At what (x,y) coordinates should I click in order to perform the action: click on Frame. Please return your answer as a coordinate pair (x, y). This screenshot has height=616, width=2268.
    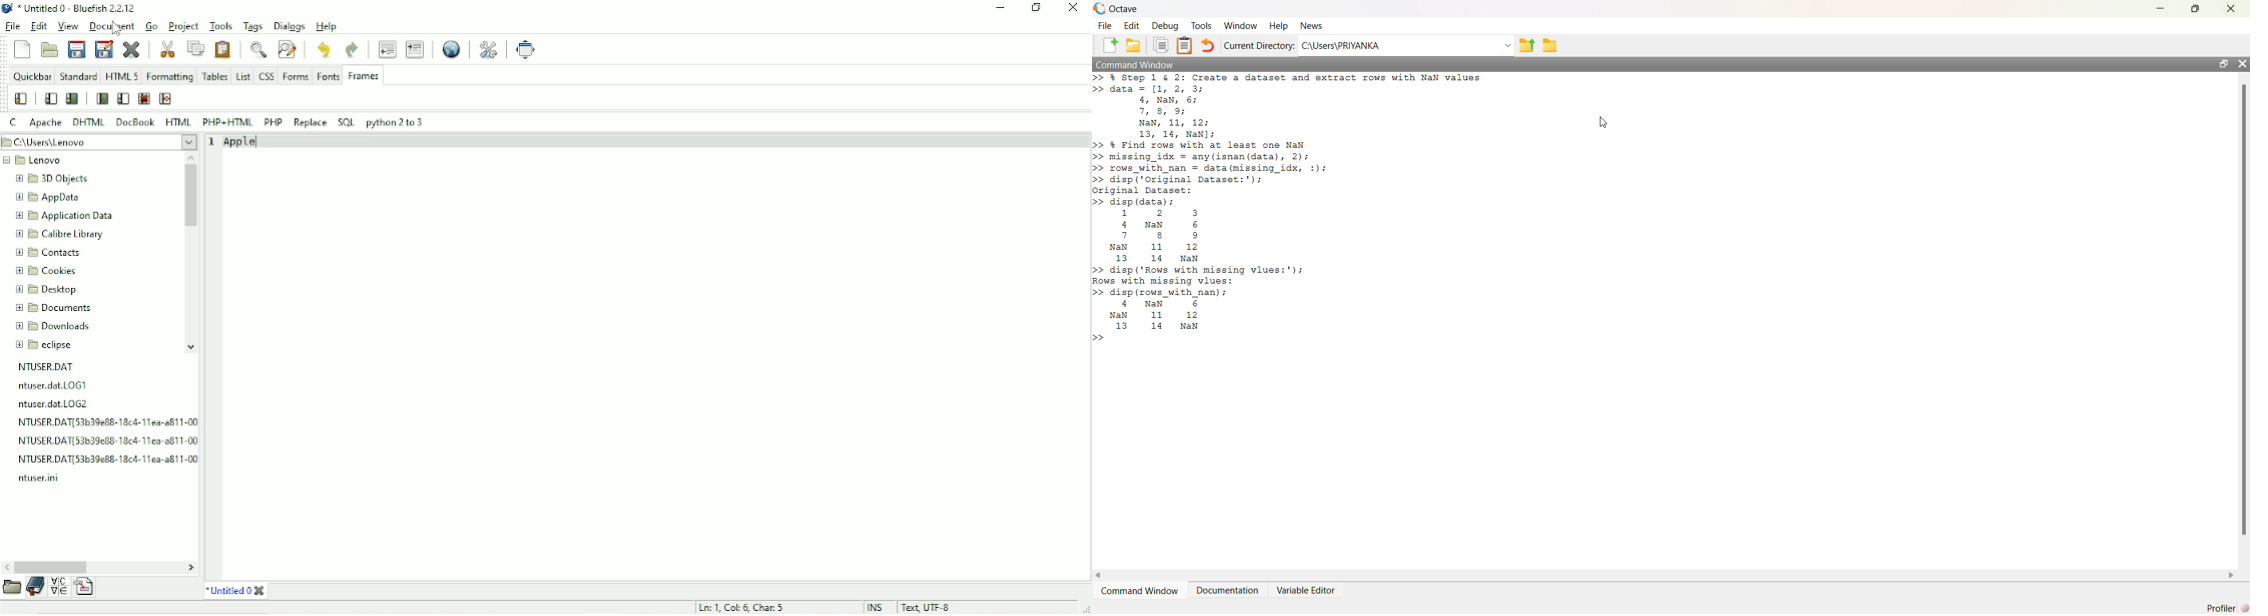
    Looking at the image, I should click on (72, 98).